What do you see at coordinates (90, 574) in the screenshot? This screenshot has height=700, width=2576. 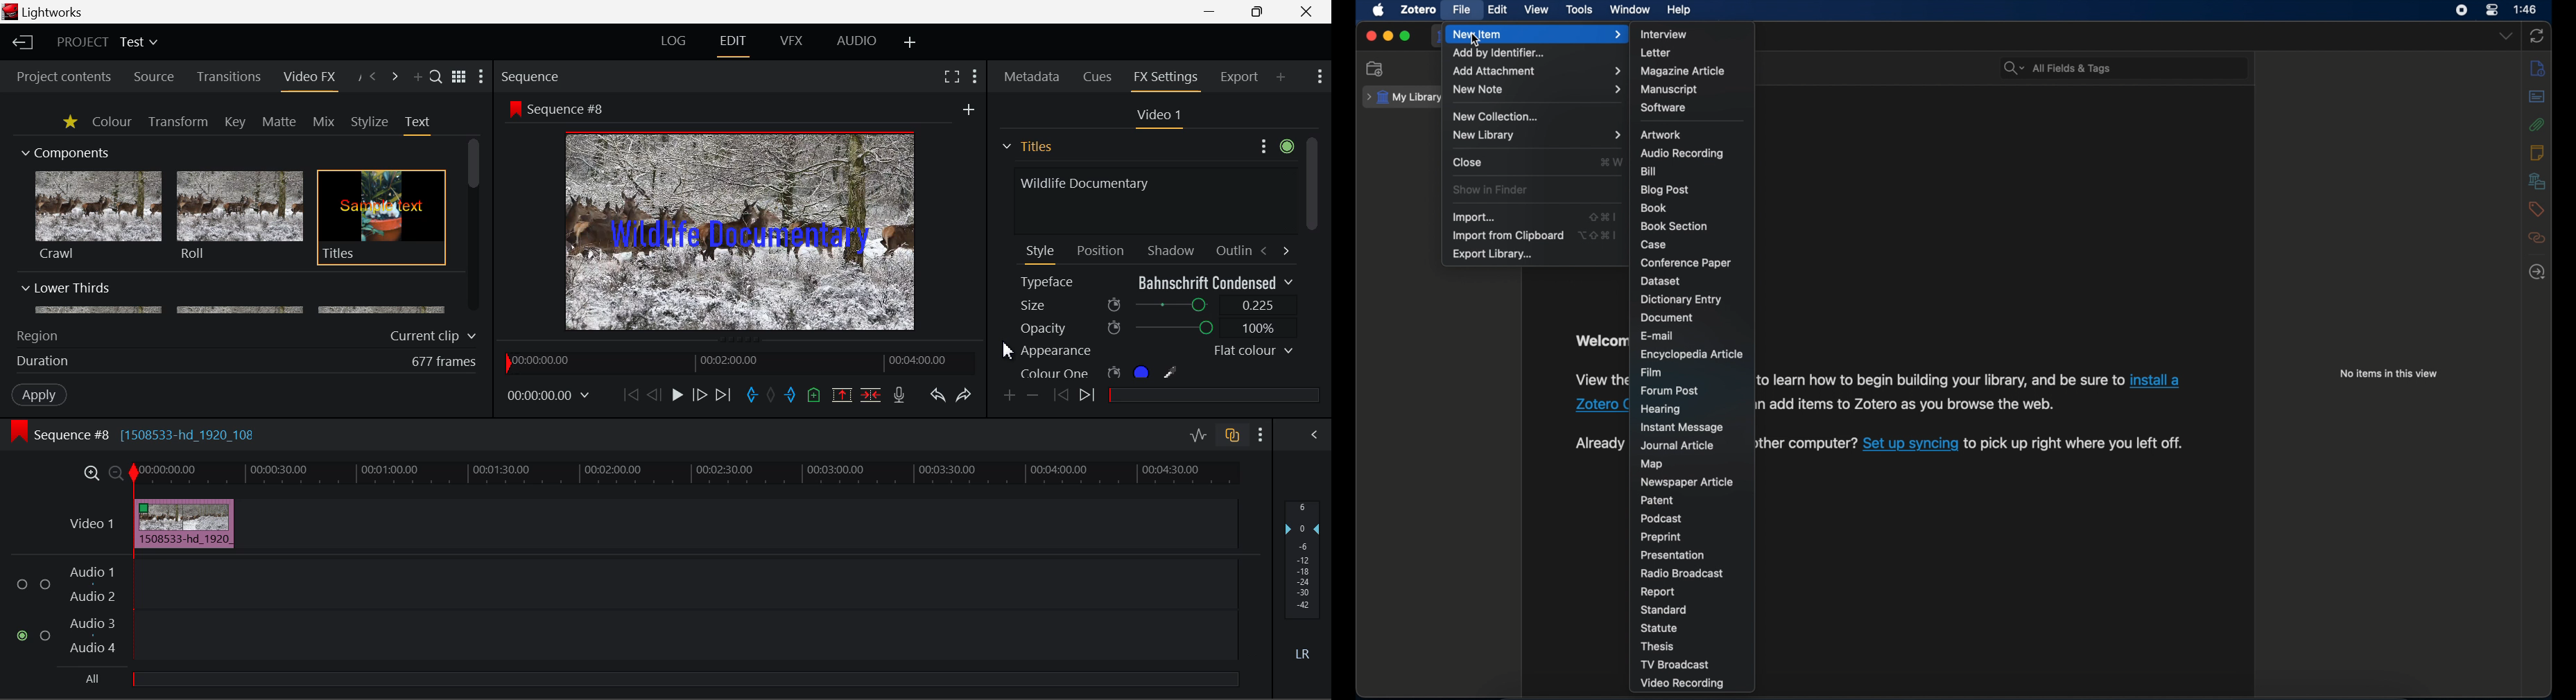 I see `Audio 1` at bounding box center [90, 574].